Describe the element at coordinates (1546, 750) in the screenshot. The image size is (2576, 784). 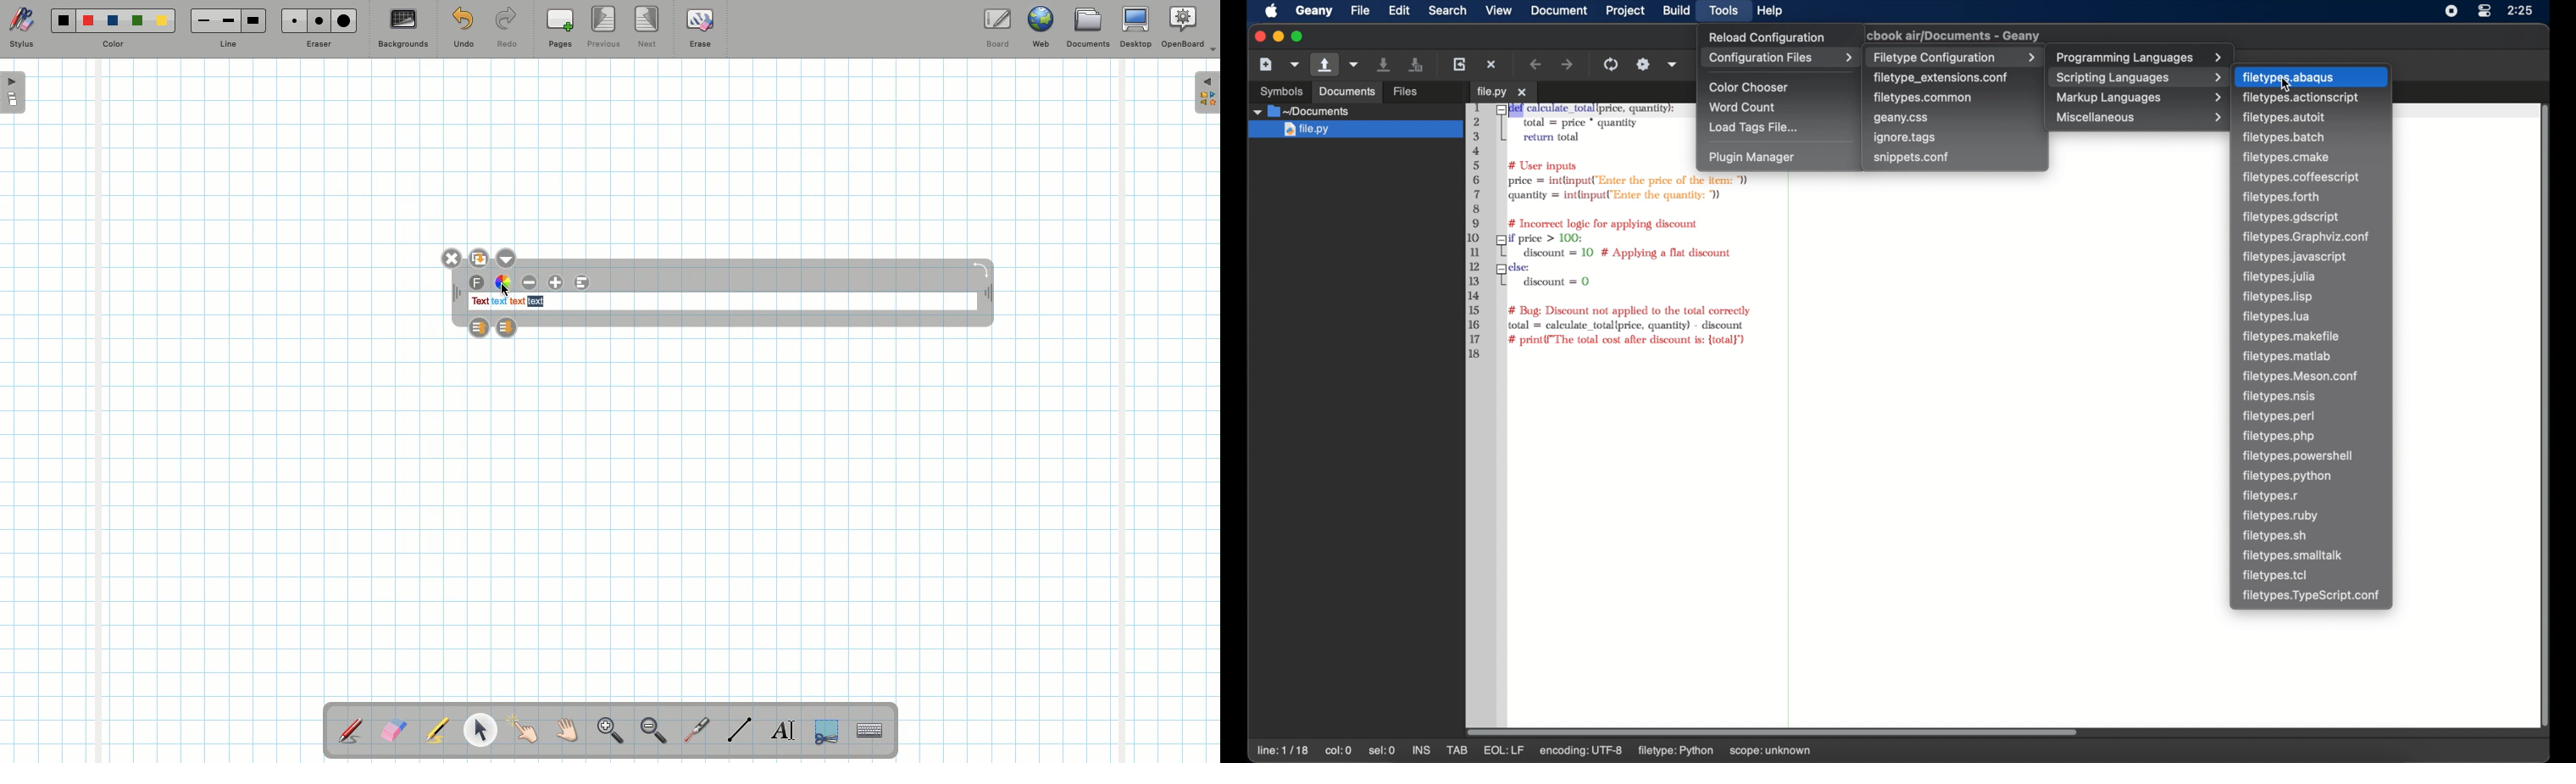
I see `eql:lf` at that location.